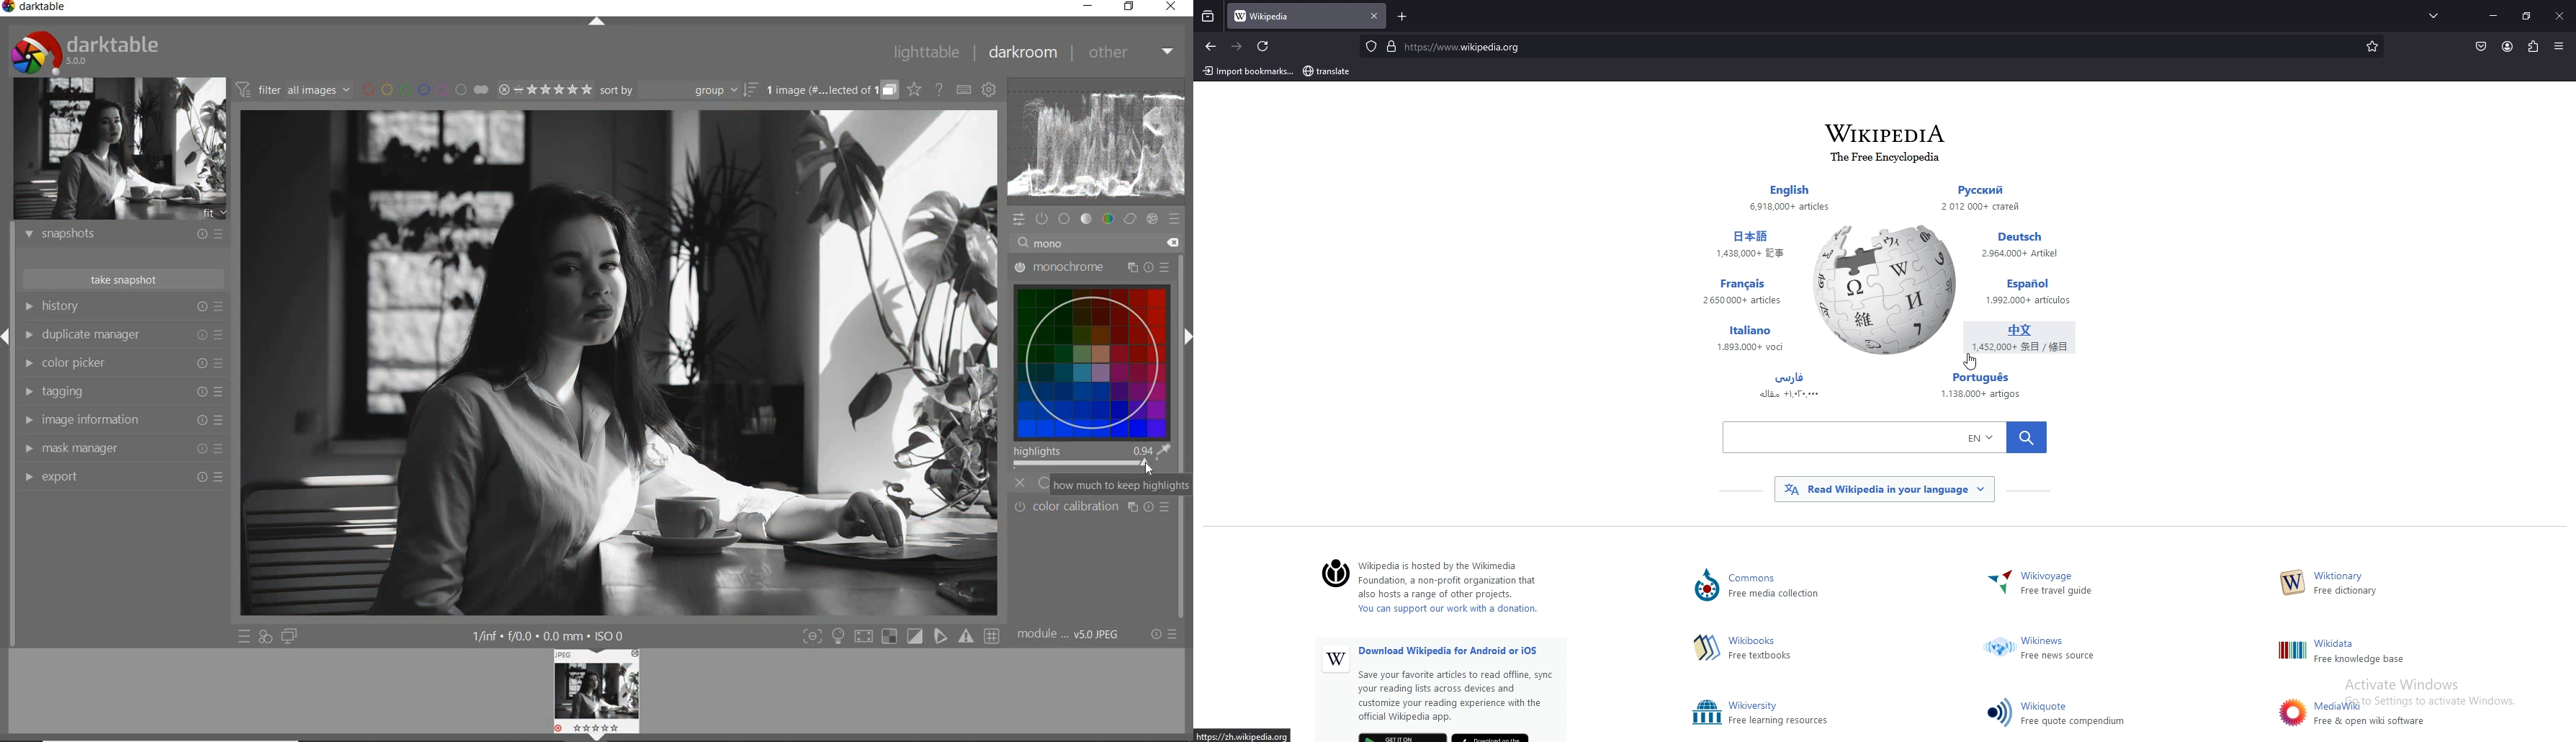  Describe the element at coordinates (119, 147) in the screenshot. I see `image preview` at that location.